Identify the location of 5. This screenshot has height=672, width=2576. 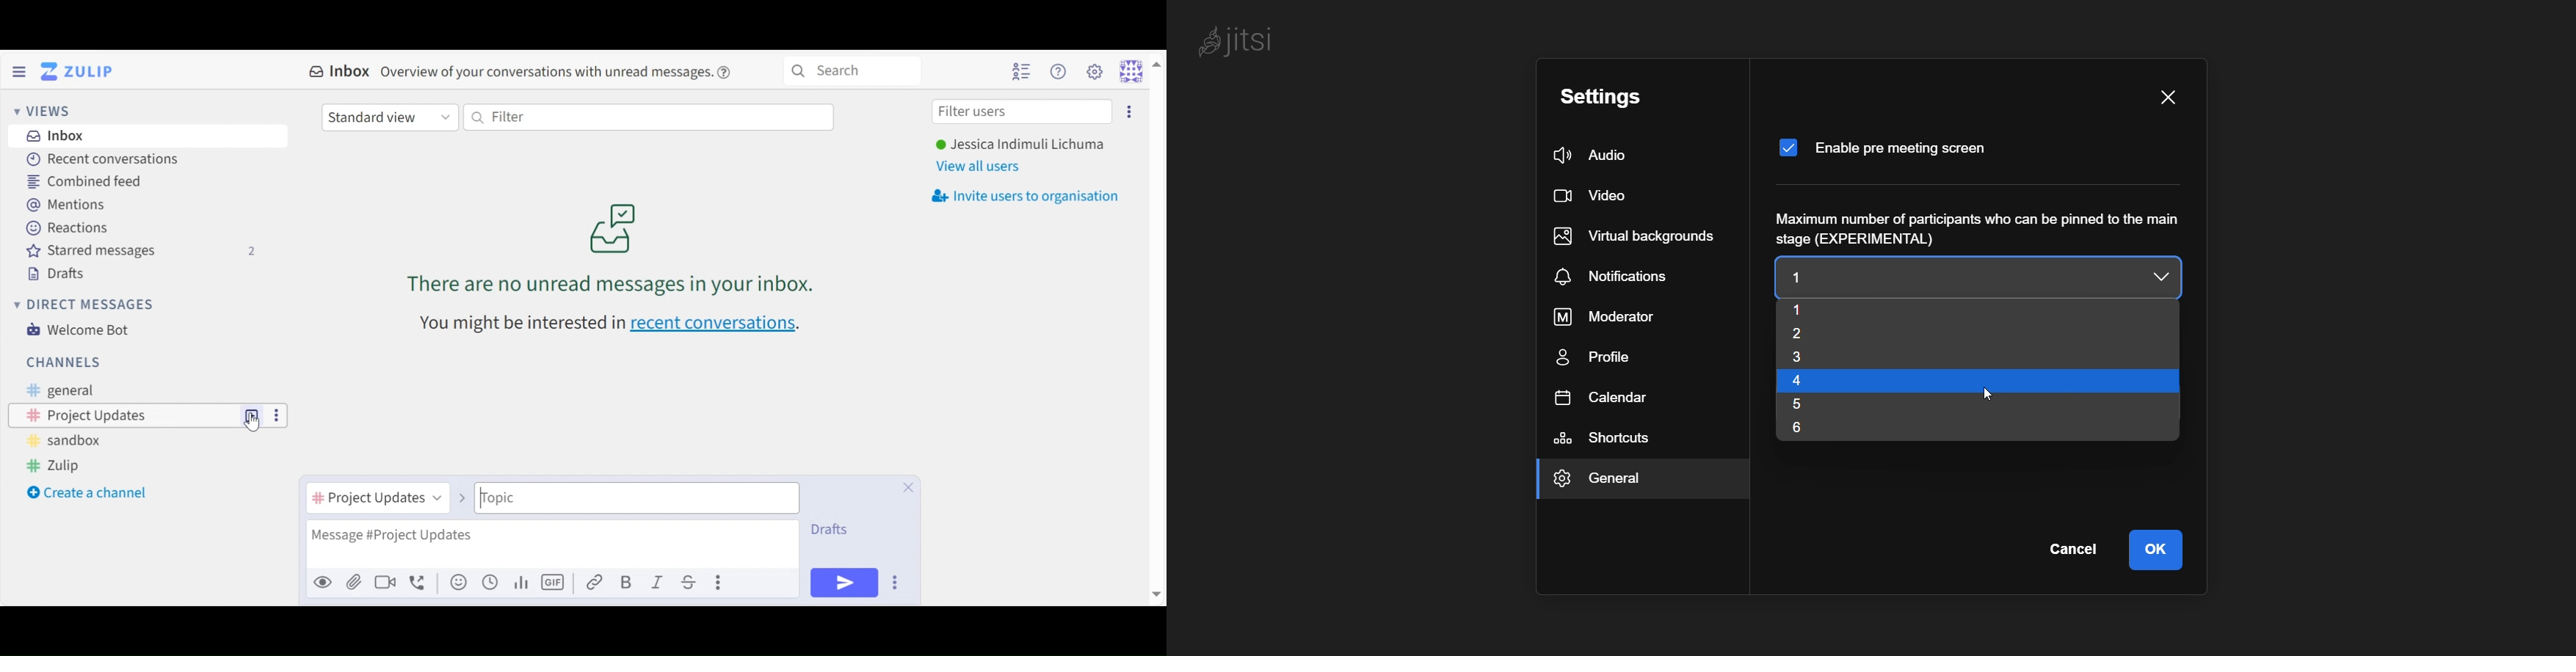
(1814, 407).